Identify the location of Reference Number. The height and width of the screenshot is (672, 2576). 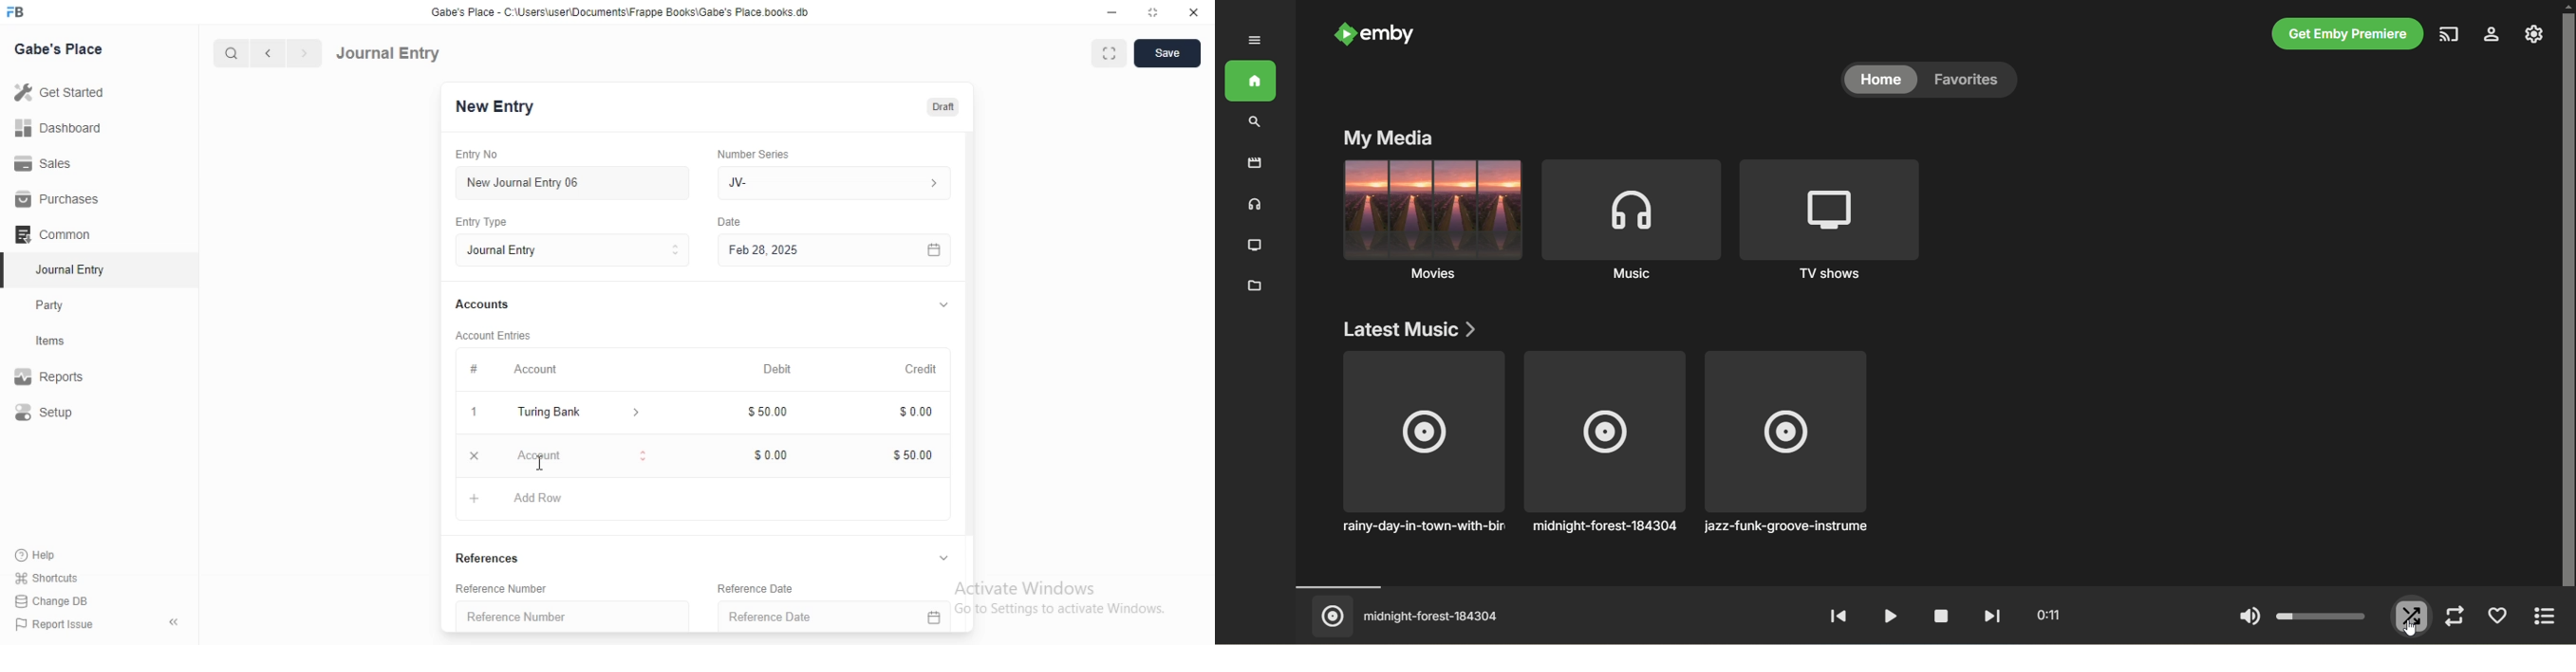
(569, 615).